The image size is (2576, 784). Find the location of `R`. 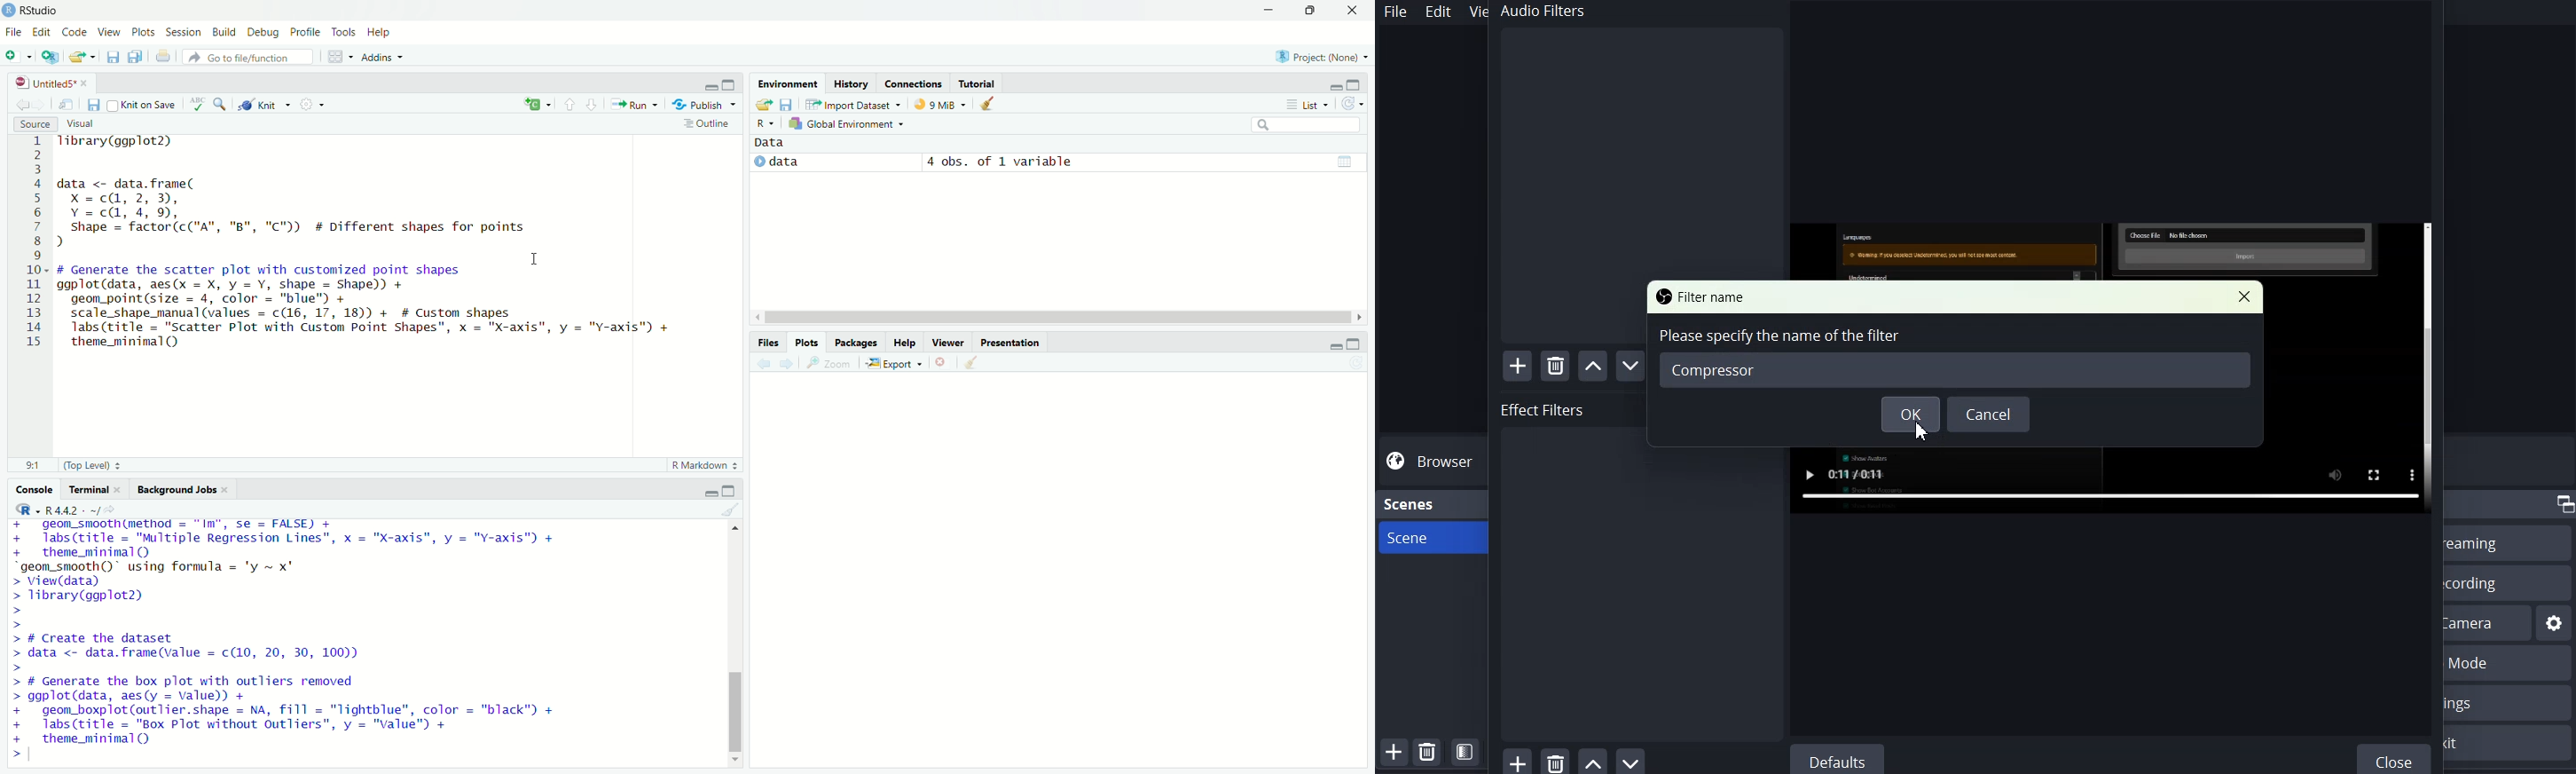

R is located at coordinates (26, 510).